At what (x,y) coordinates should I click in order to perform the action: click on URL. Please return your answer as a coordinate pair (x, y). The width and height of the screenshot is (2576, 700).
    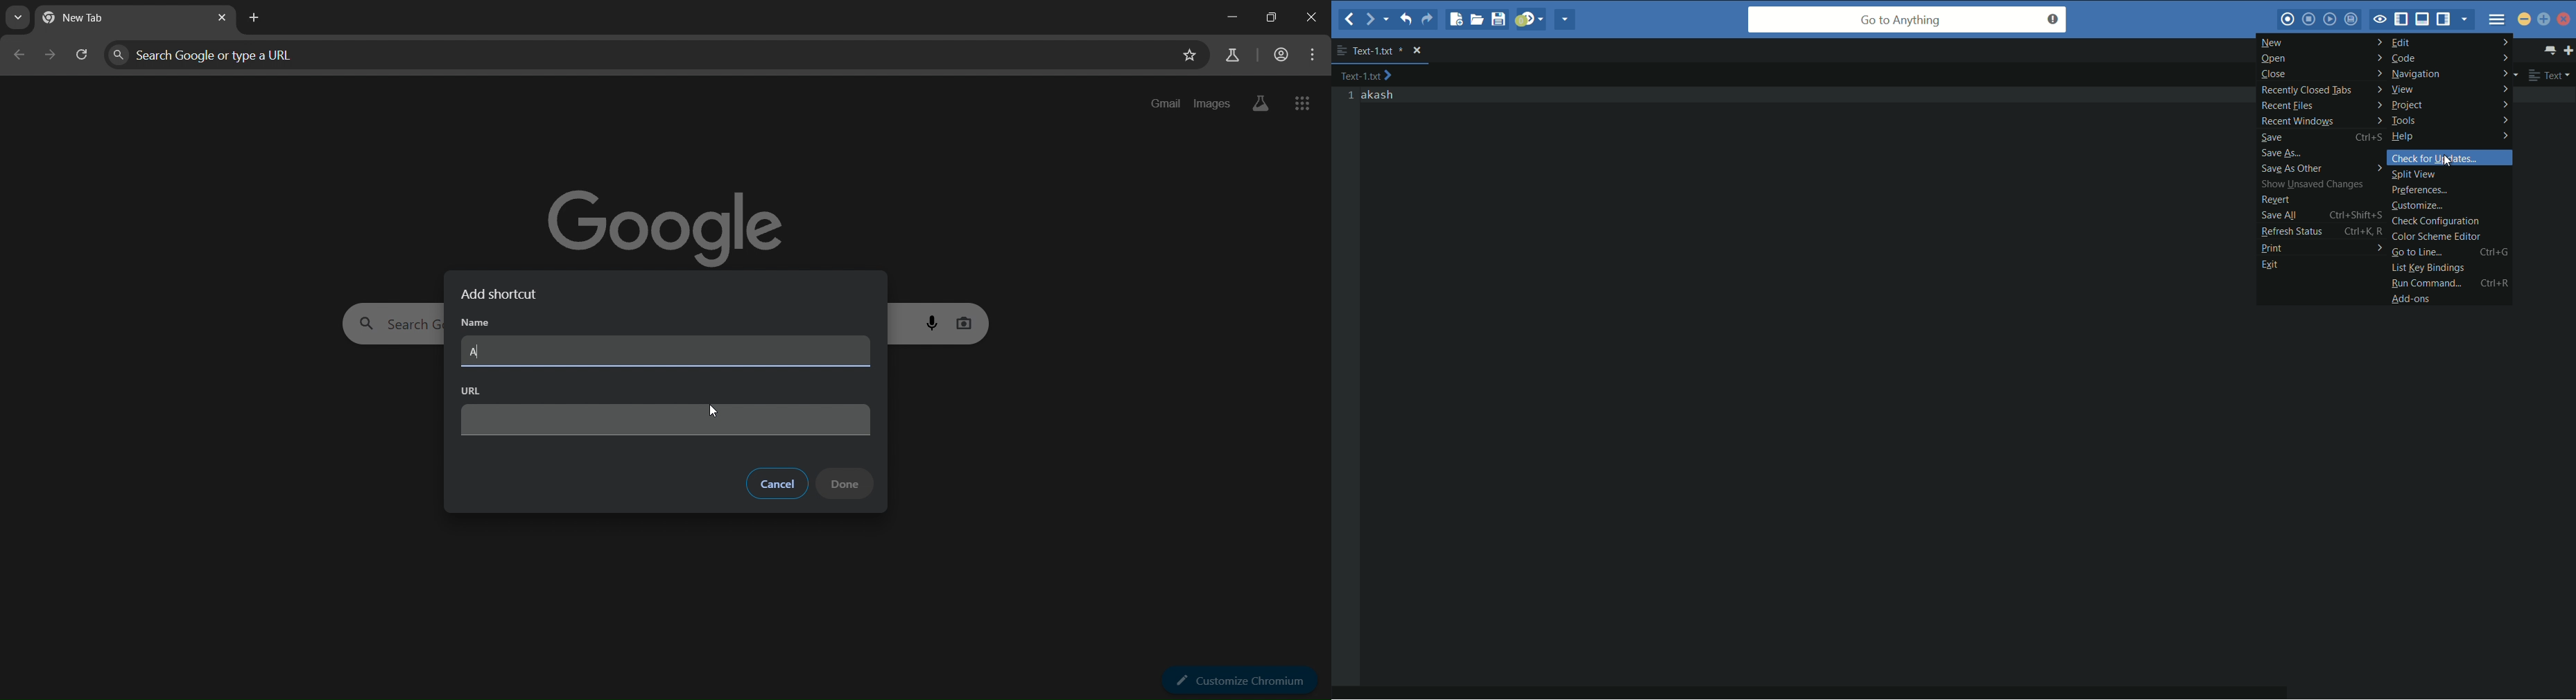
    Looking at the image, I should click on (472, 390).